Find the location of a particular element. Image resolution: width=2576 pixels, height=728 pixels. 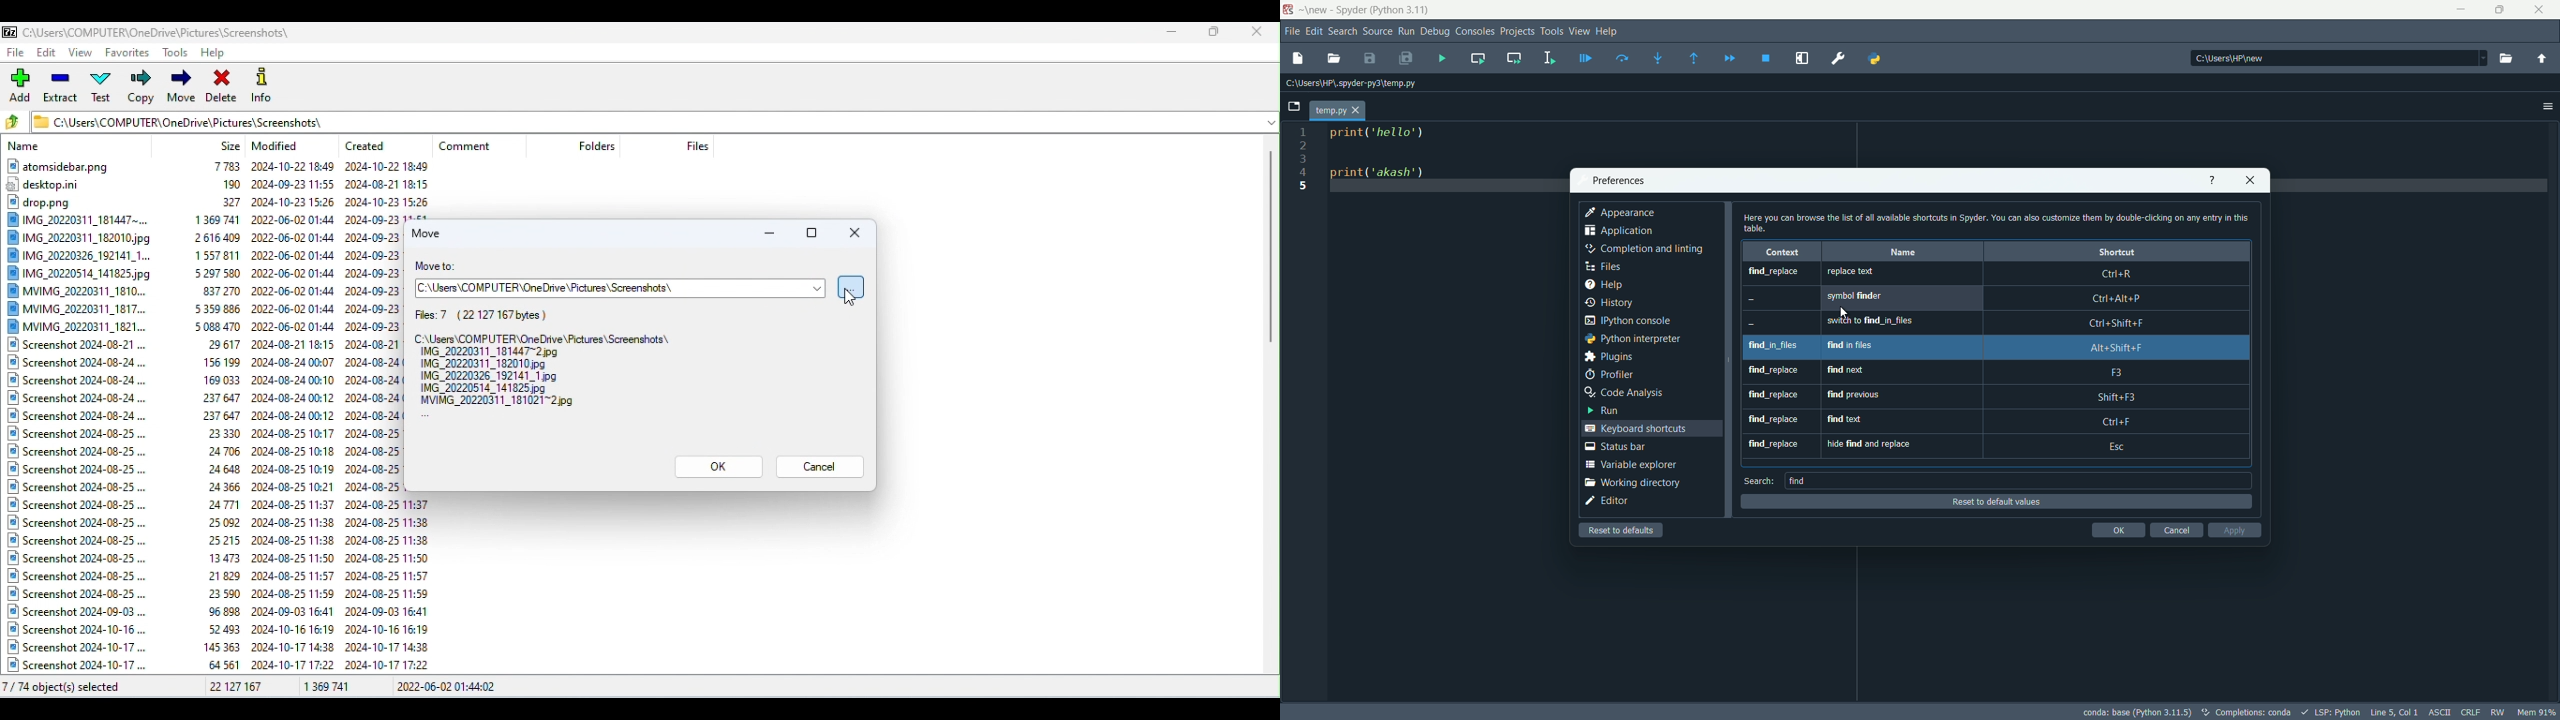

apply is located at coordinates (2231, 531).